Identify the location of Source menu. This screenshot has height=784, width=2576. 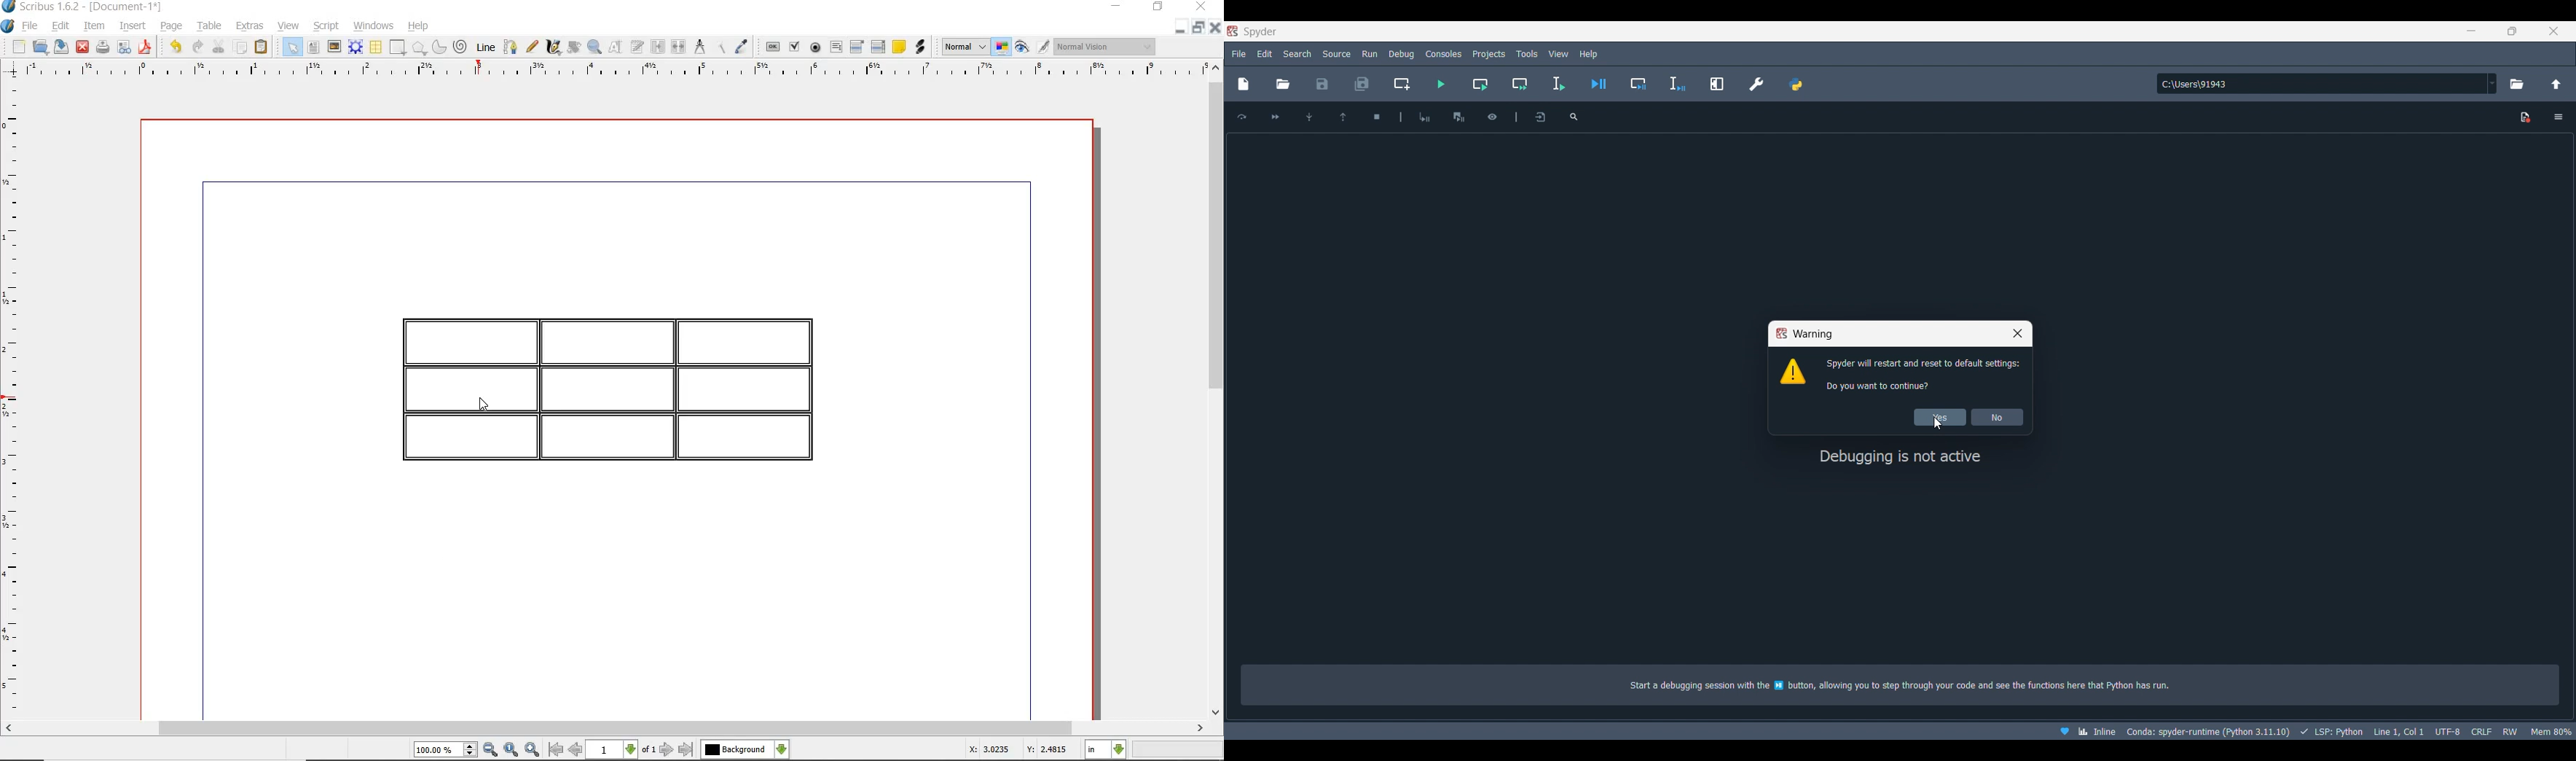
(1337, 54).